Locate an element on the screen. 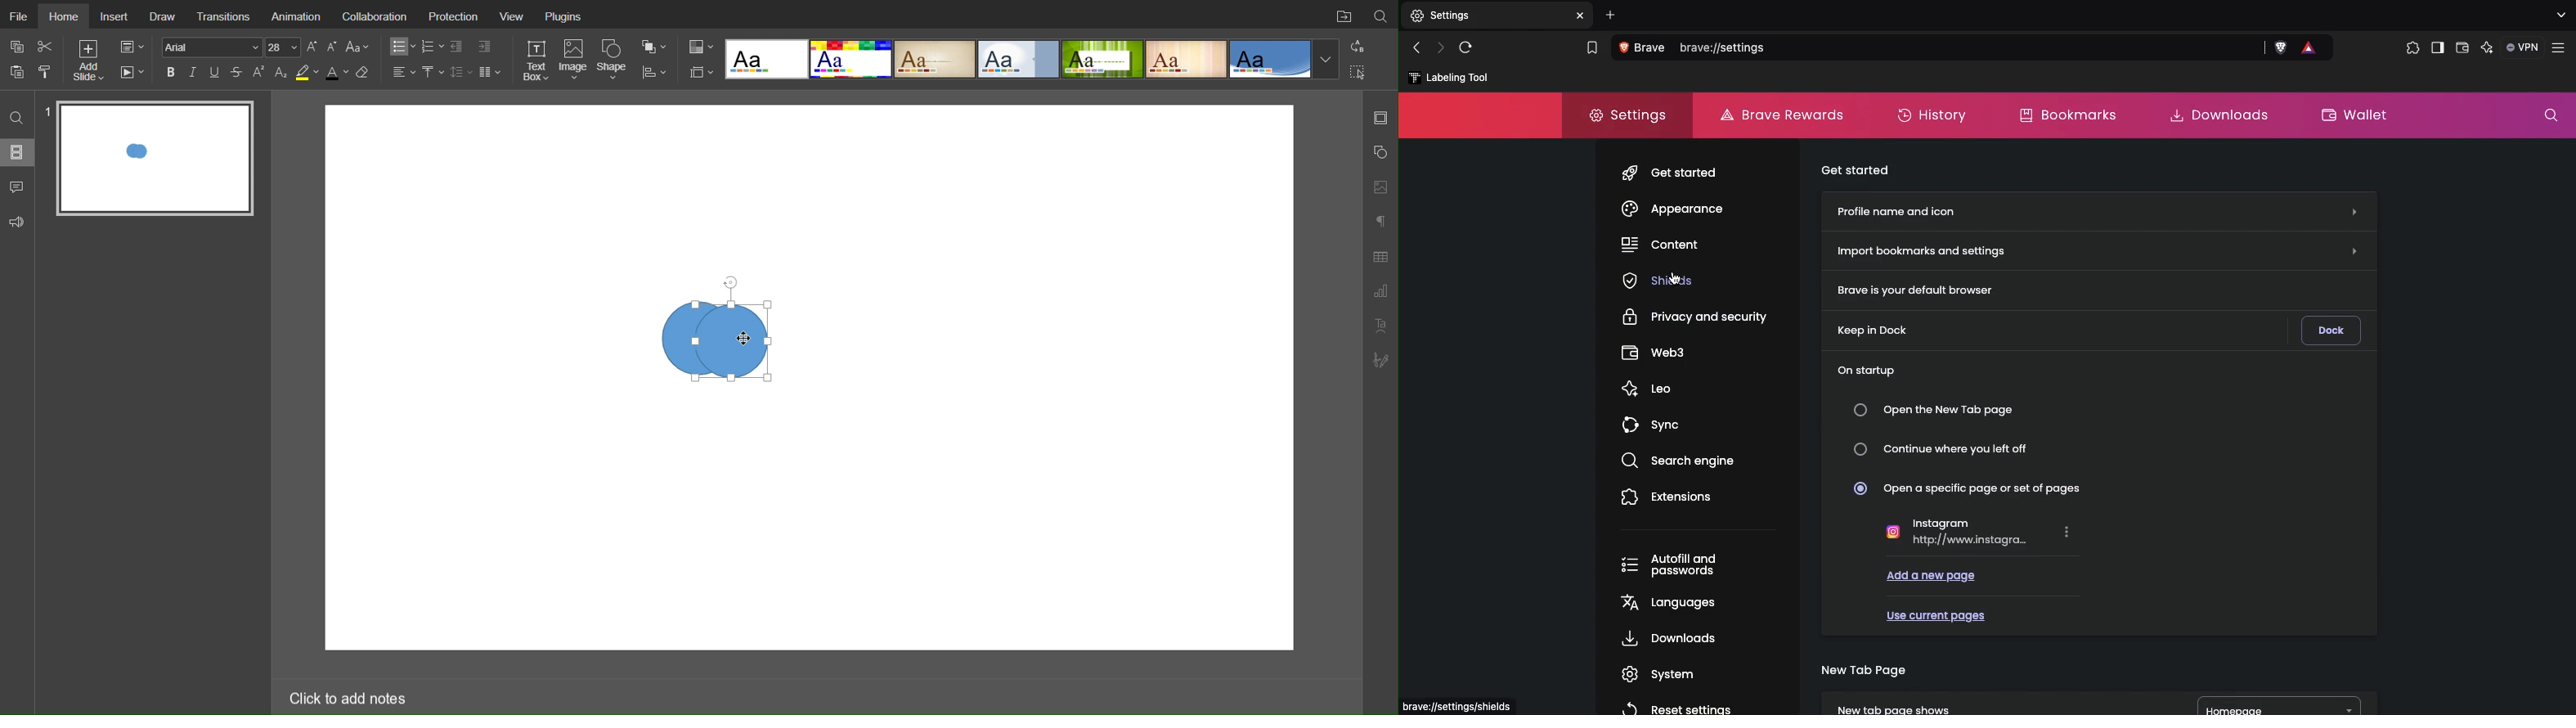  New tab page shows is located at coordinates (1998, 704).